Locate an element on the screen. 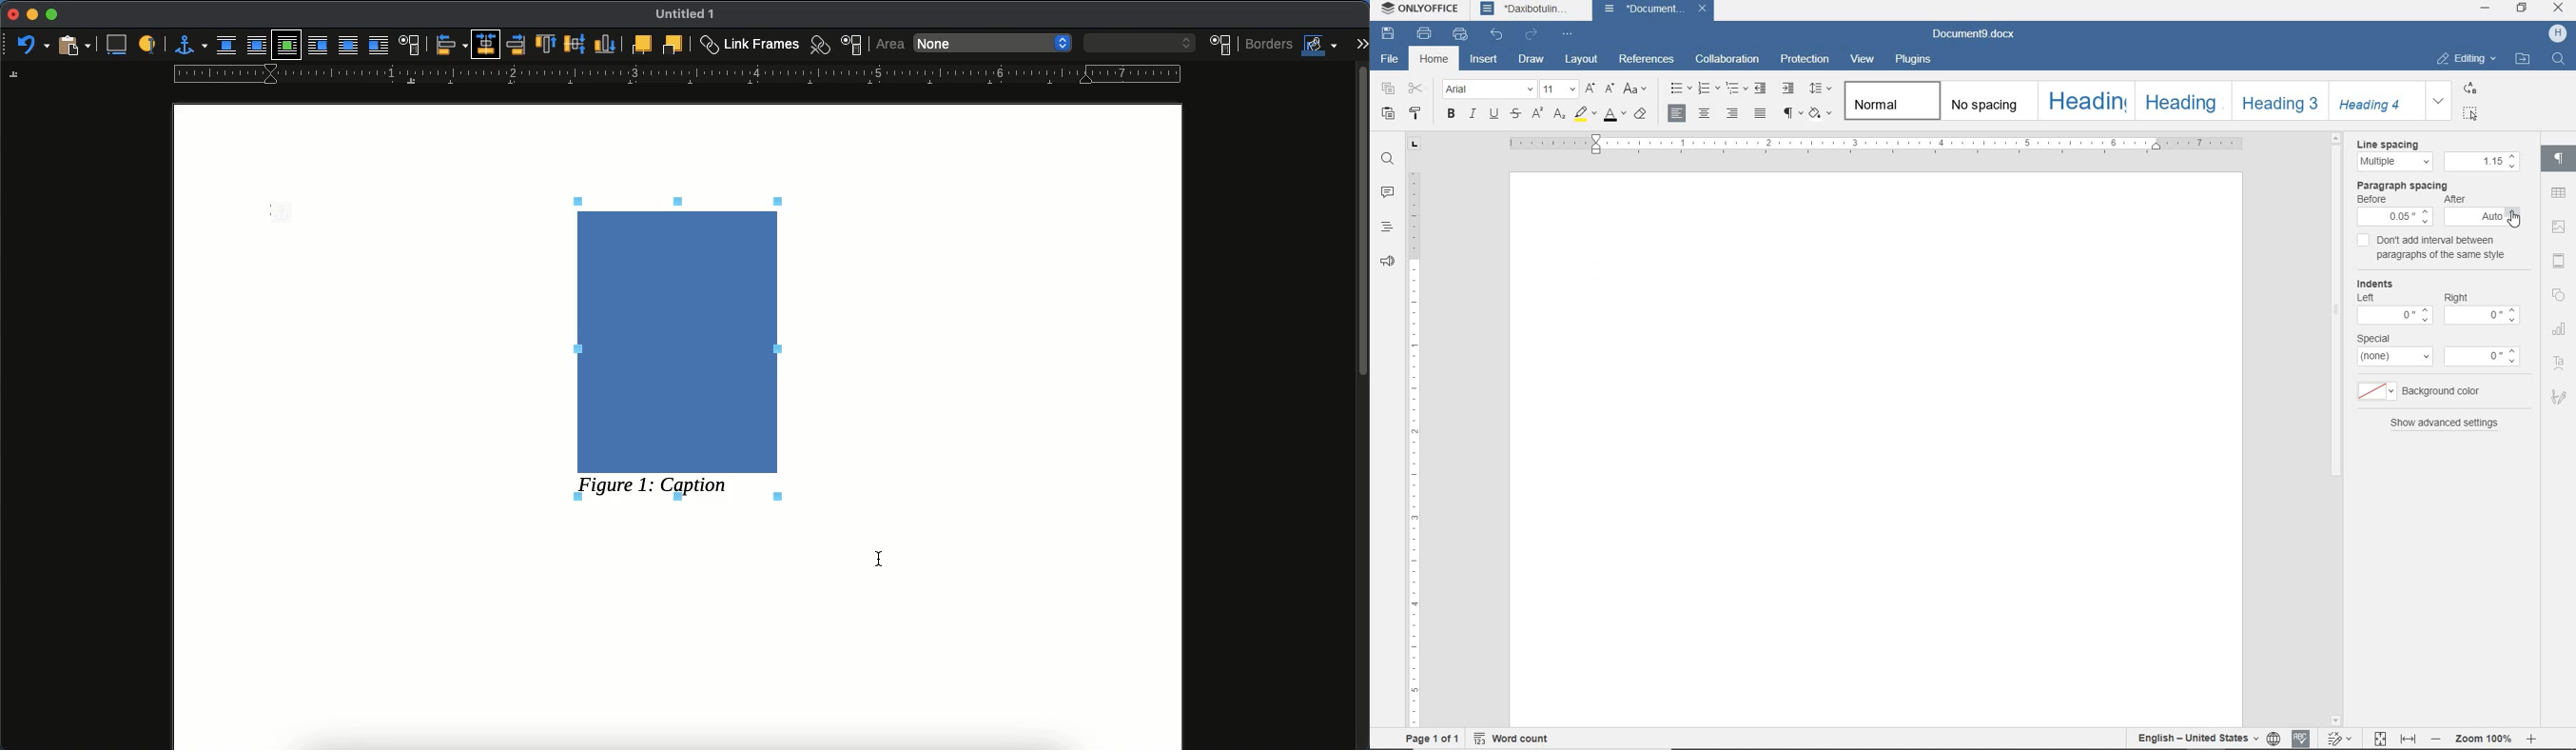 Image resolution: width=2576 pixels, height=756 pixels. align left is located at coordinates (1678, 114).